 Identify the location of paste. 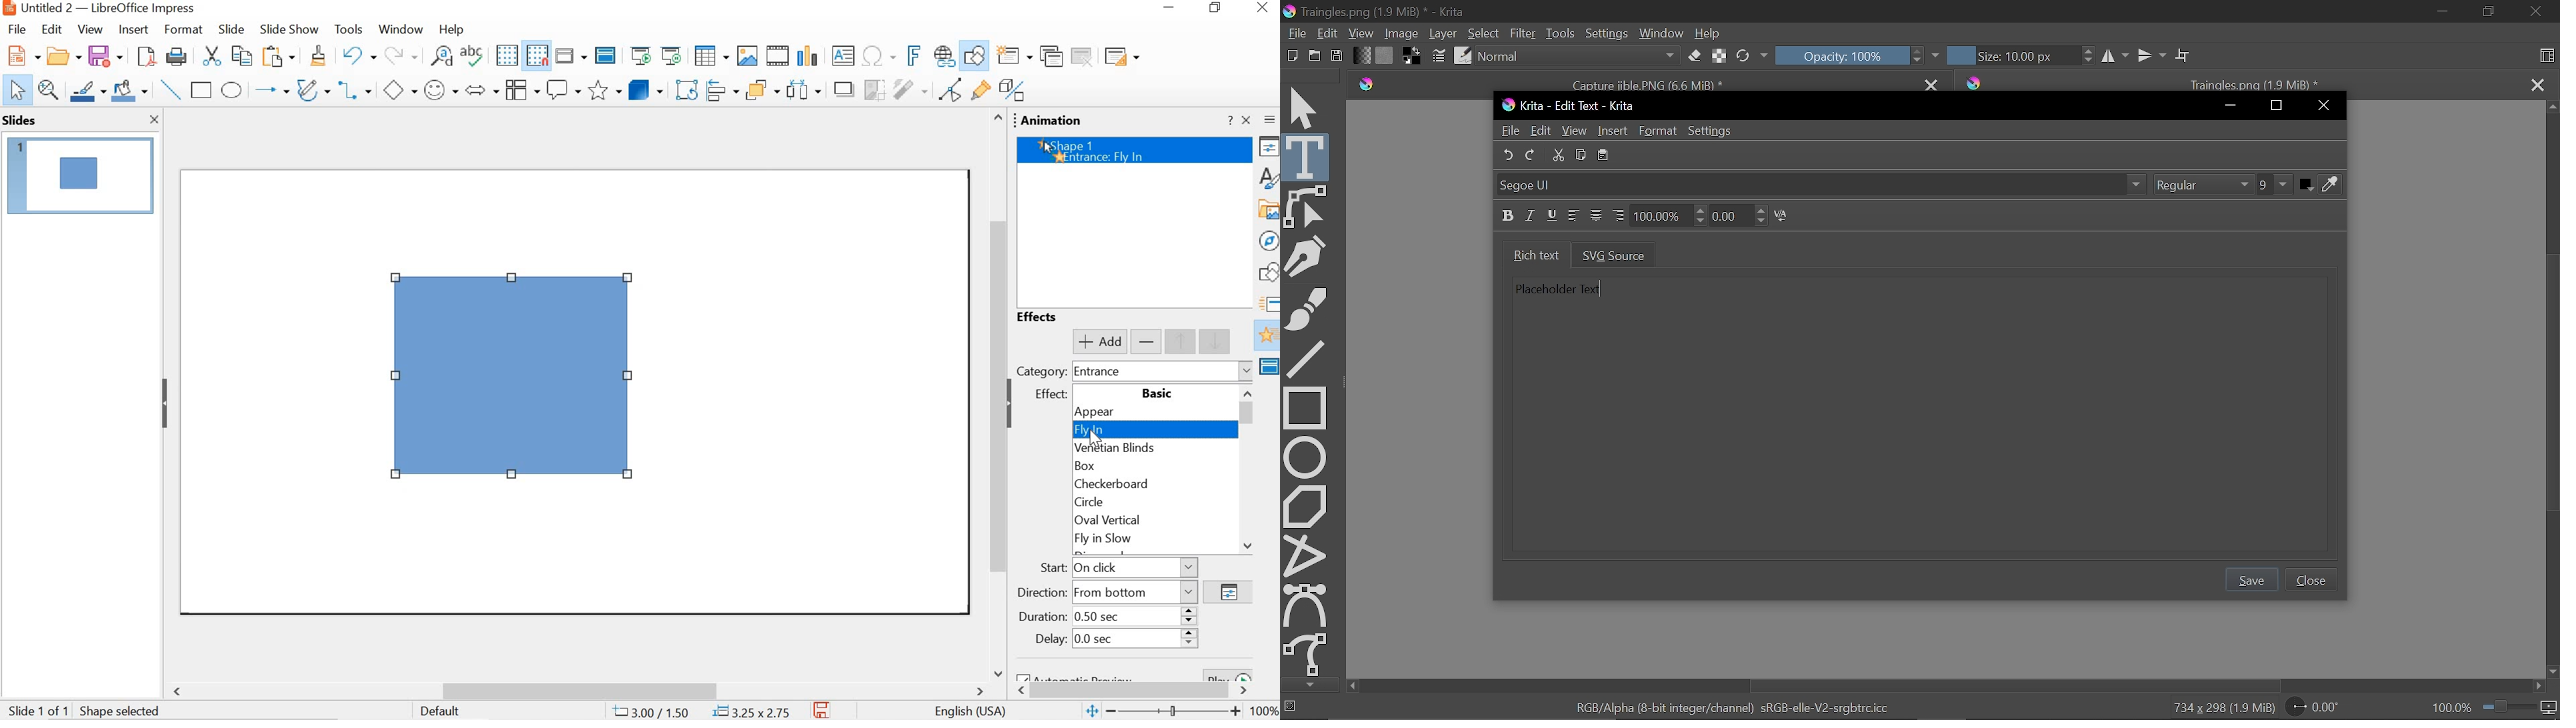
(280, 56).